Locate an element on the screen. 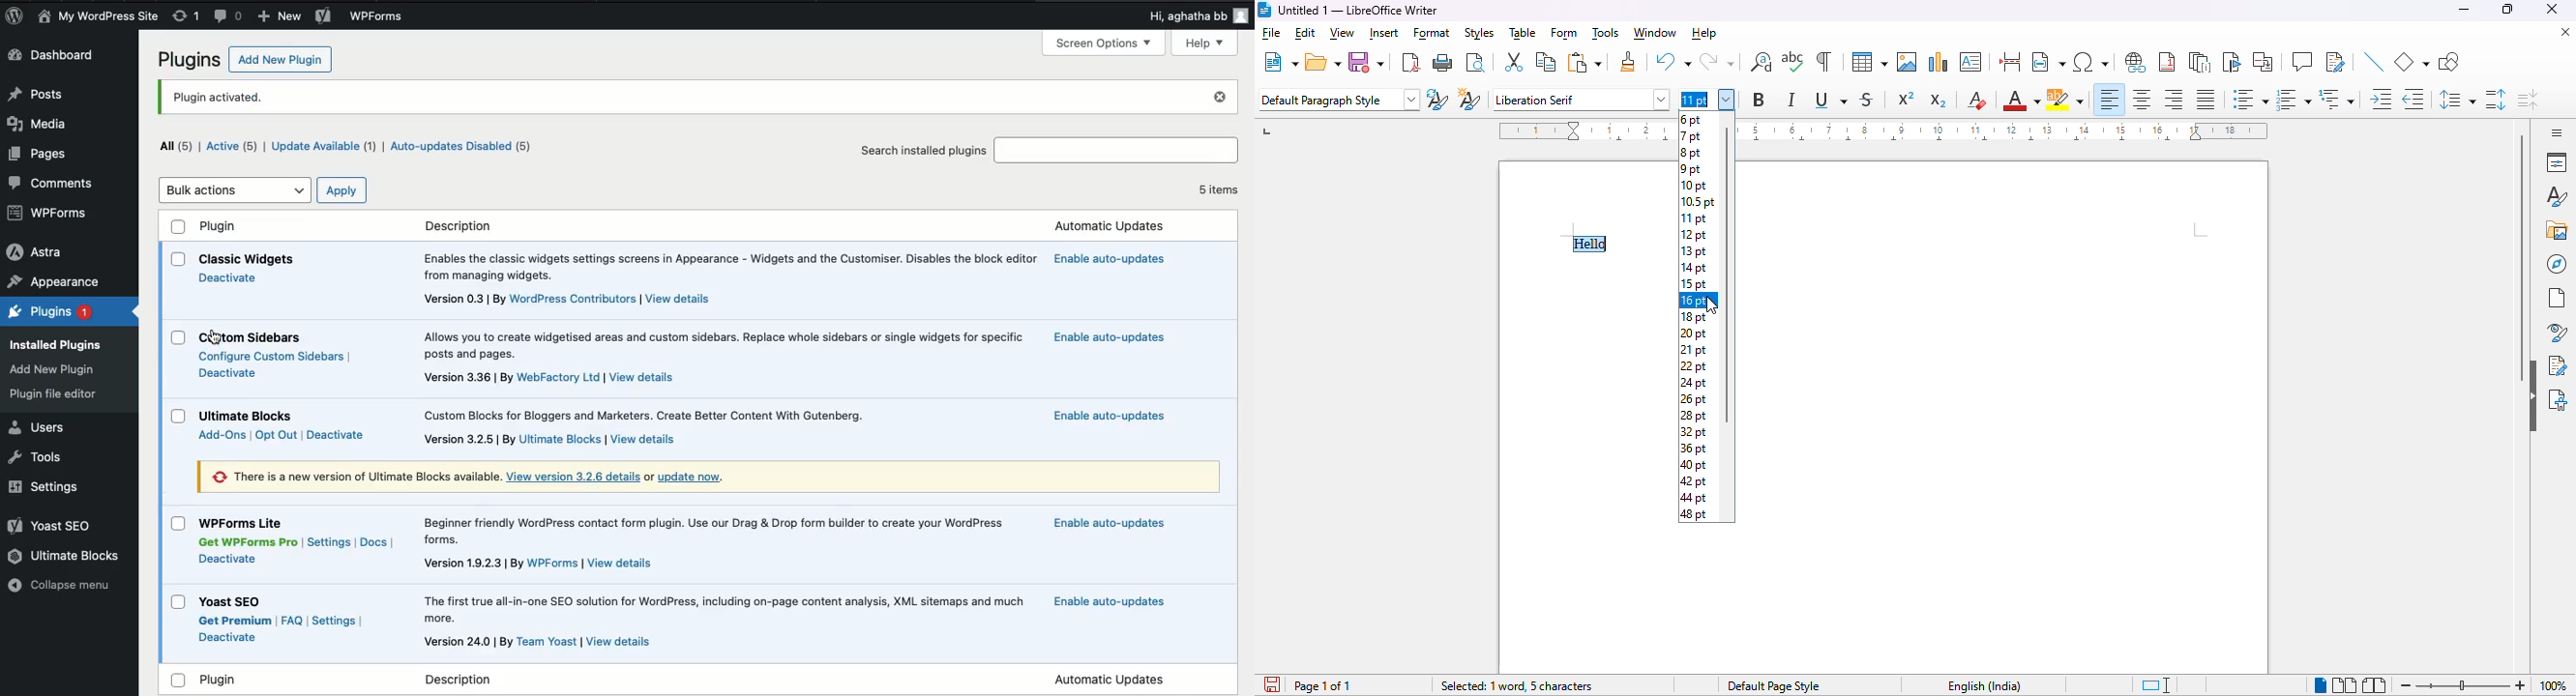  print is located at coordinates (1444, 63).